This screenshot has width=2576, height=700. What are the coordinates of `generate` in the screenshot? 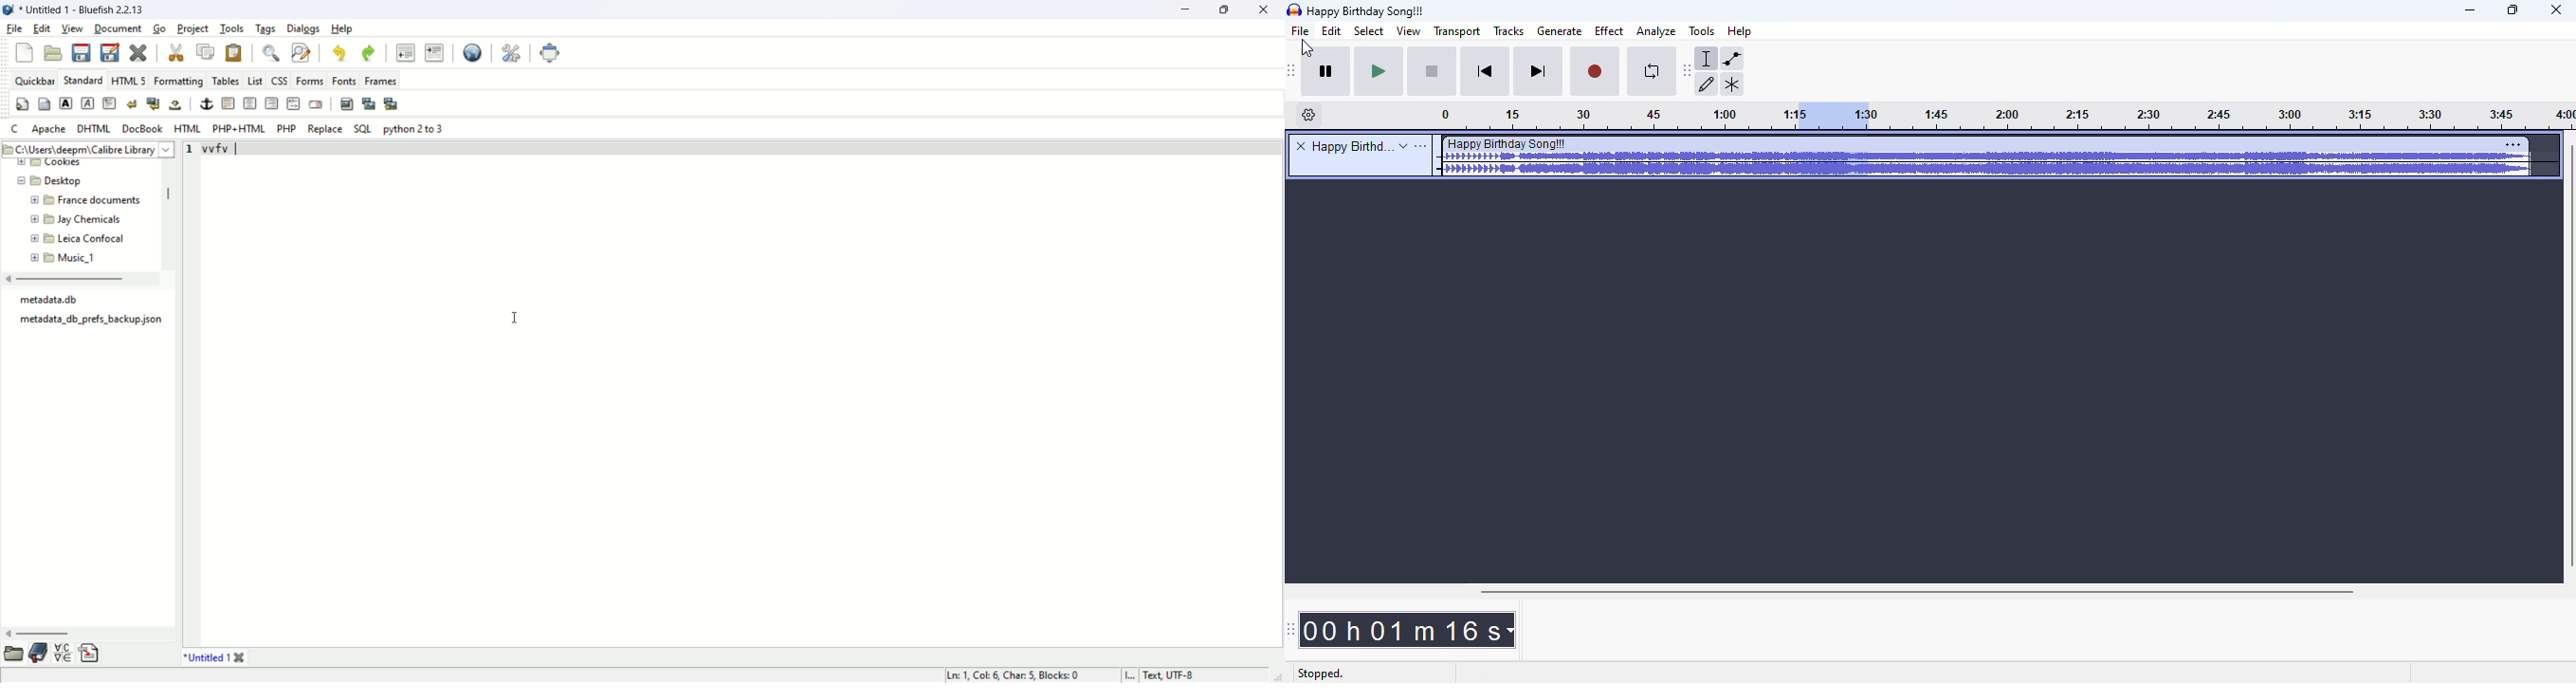 It's located at (1560, 31).